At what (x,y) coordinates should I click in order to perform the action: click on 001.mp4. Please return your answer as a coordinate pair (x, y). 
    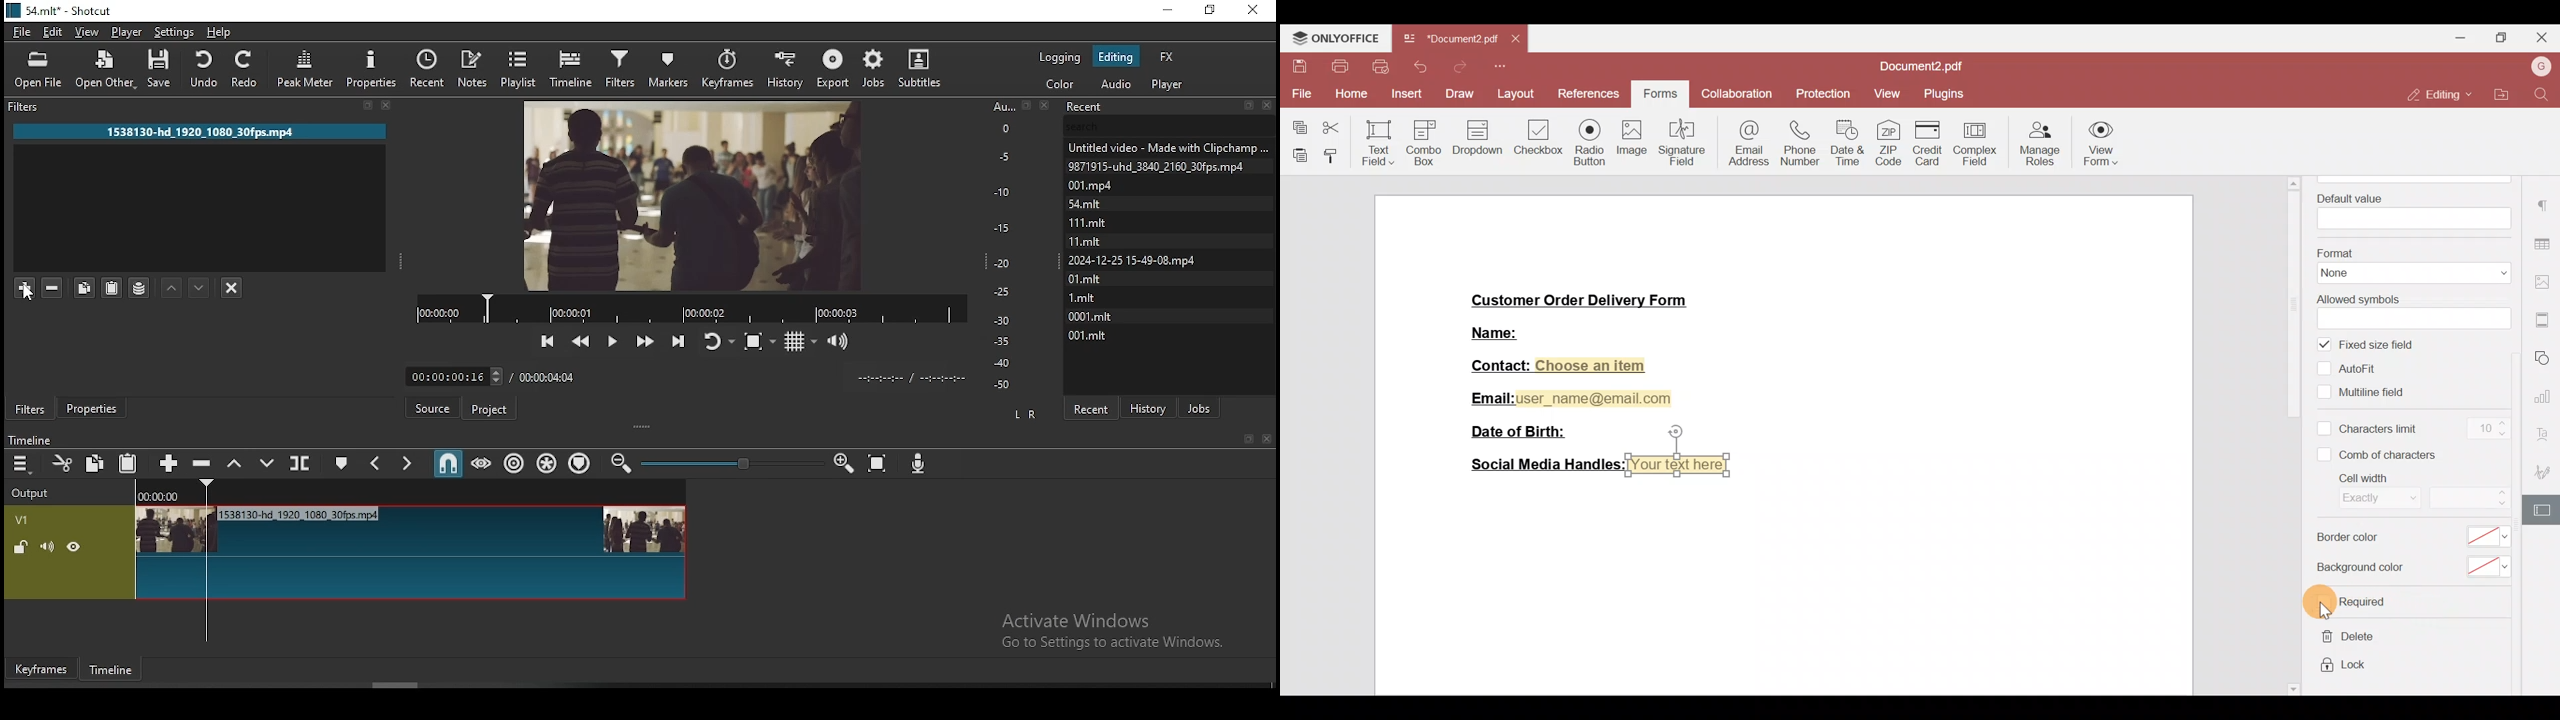
    Looking at the image, I should click on (1112, 185).